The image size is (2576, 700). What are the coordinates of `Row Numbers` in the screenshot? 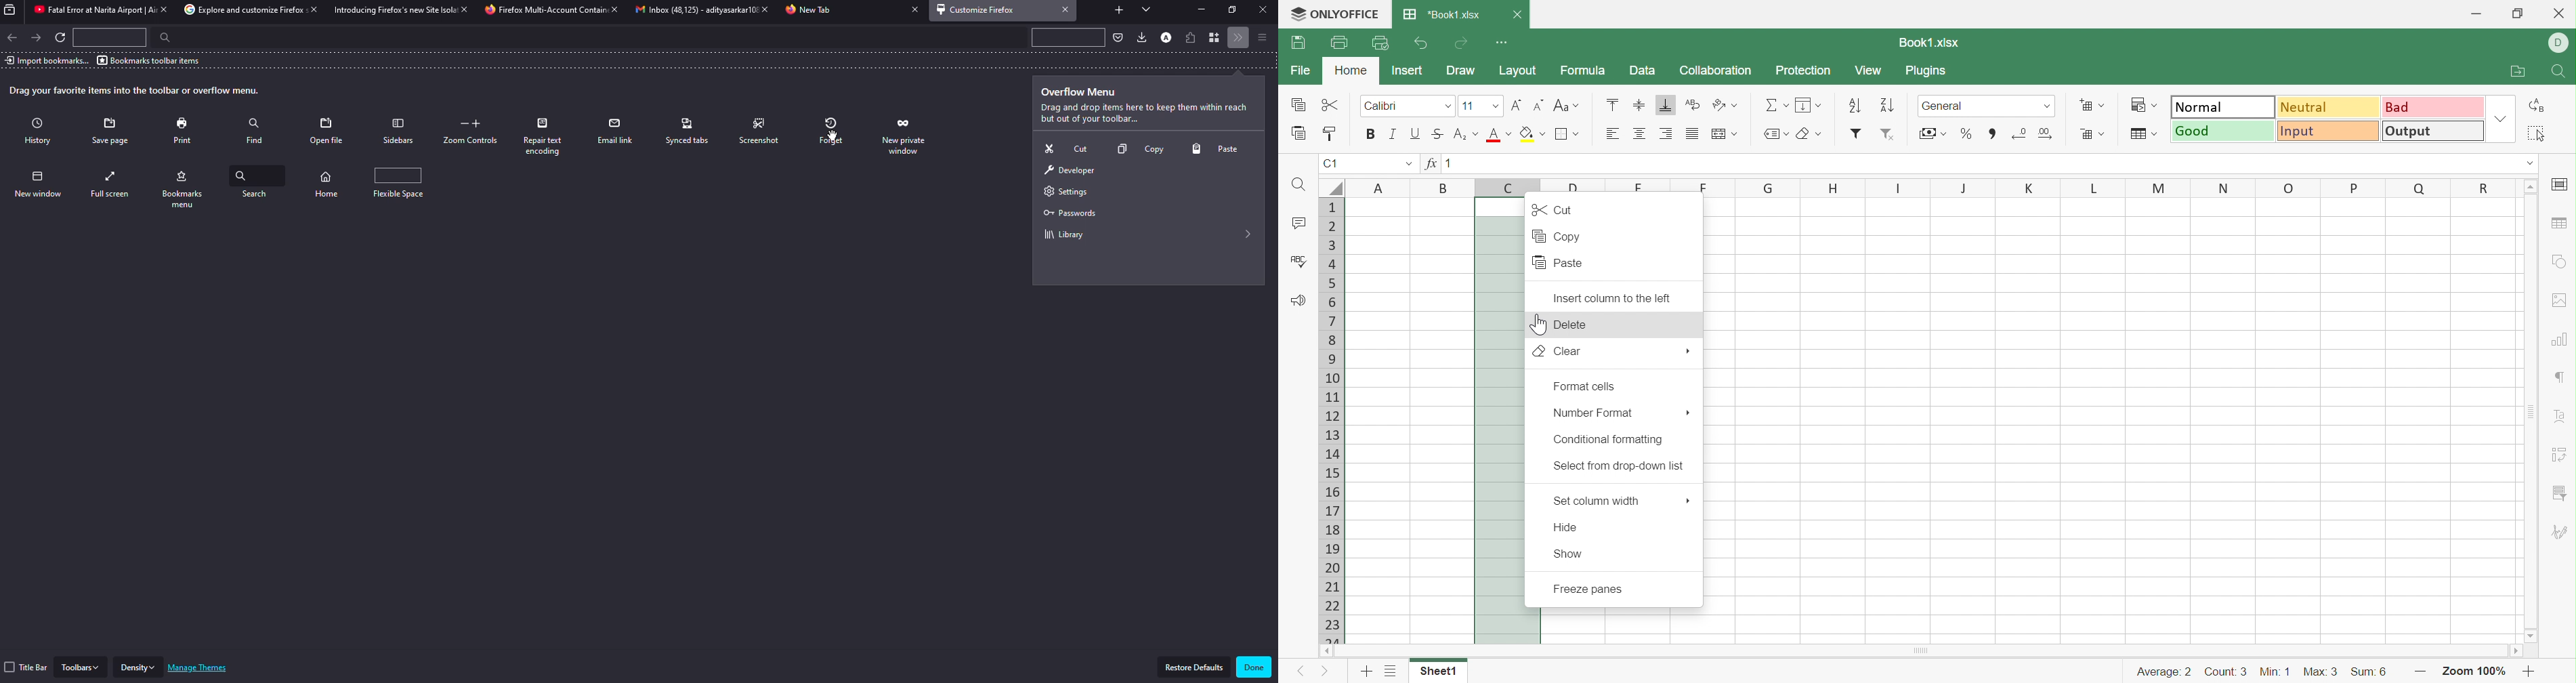 It's located at (1332, 419).